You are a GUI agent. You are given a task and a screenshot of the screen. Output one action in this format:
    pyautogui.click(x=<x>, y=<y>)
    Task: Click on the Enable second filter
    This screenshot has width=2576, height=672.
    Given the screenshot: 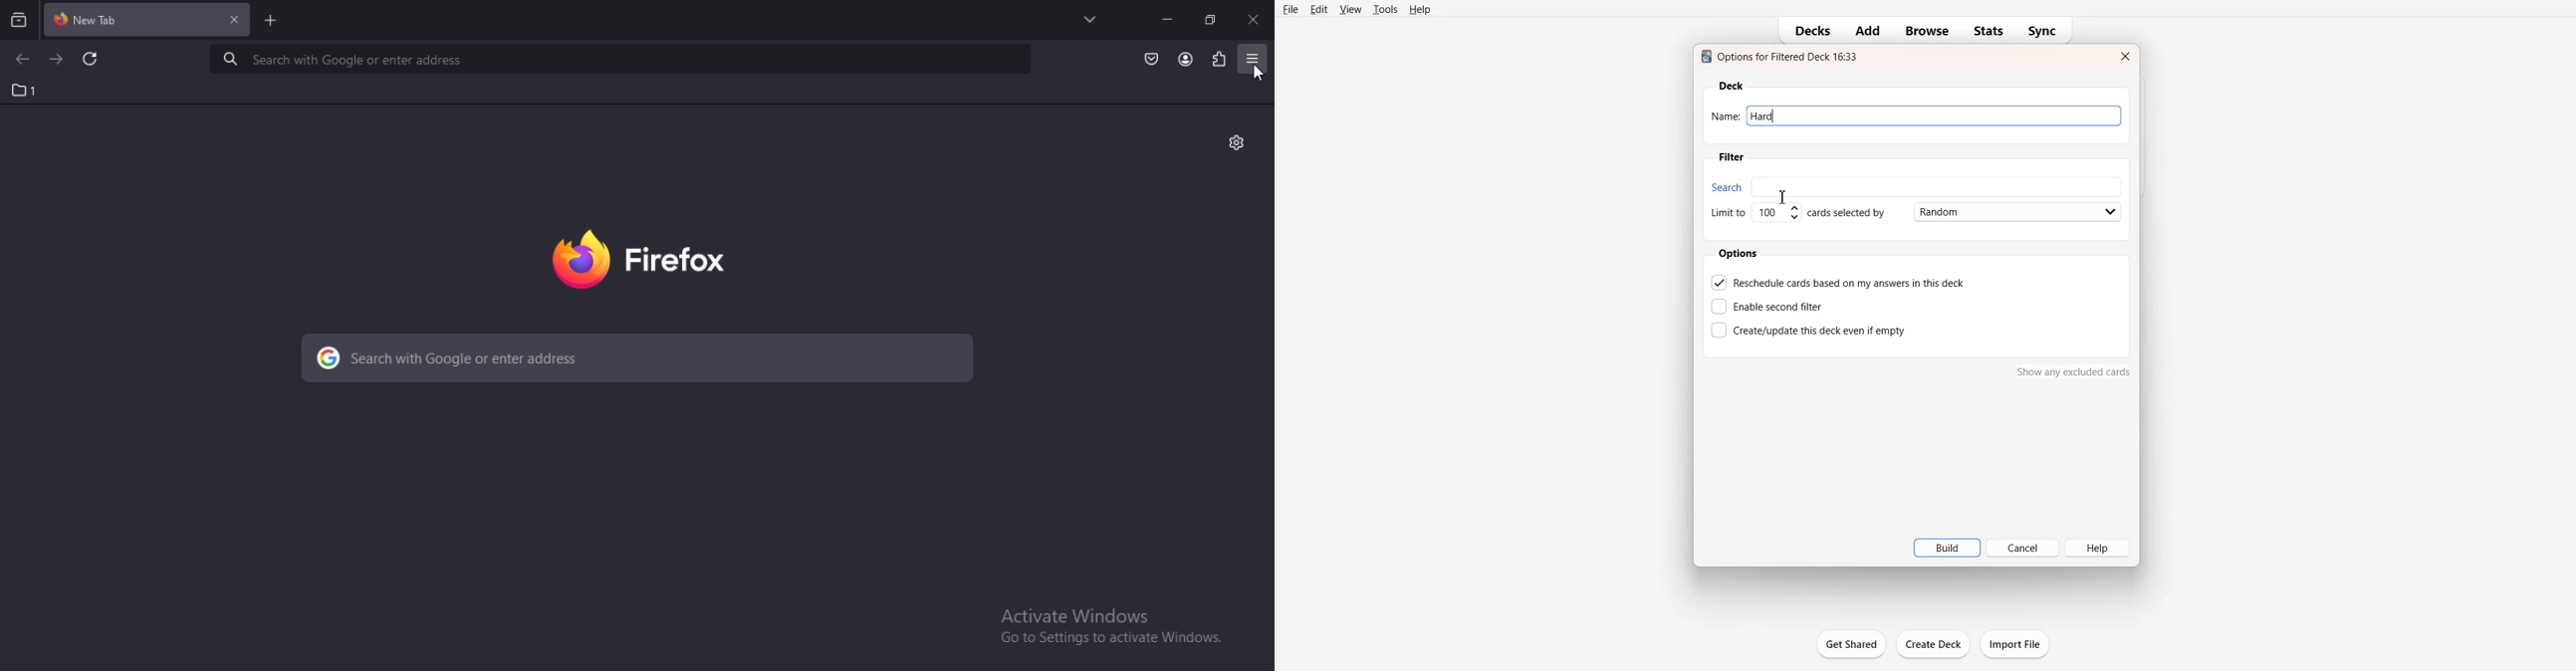 What is the action you would take?
    pyautogui.click(x=1771, y=306)
    